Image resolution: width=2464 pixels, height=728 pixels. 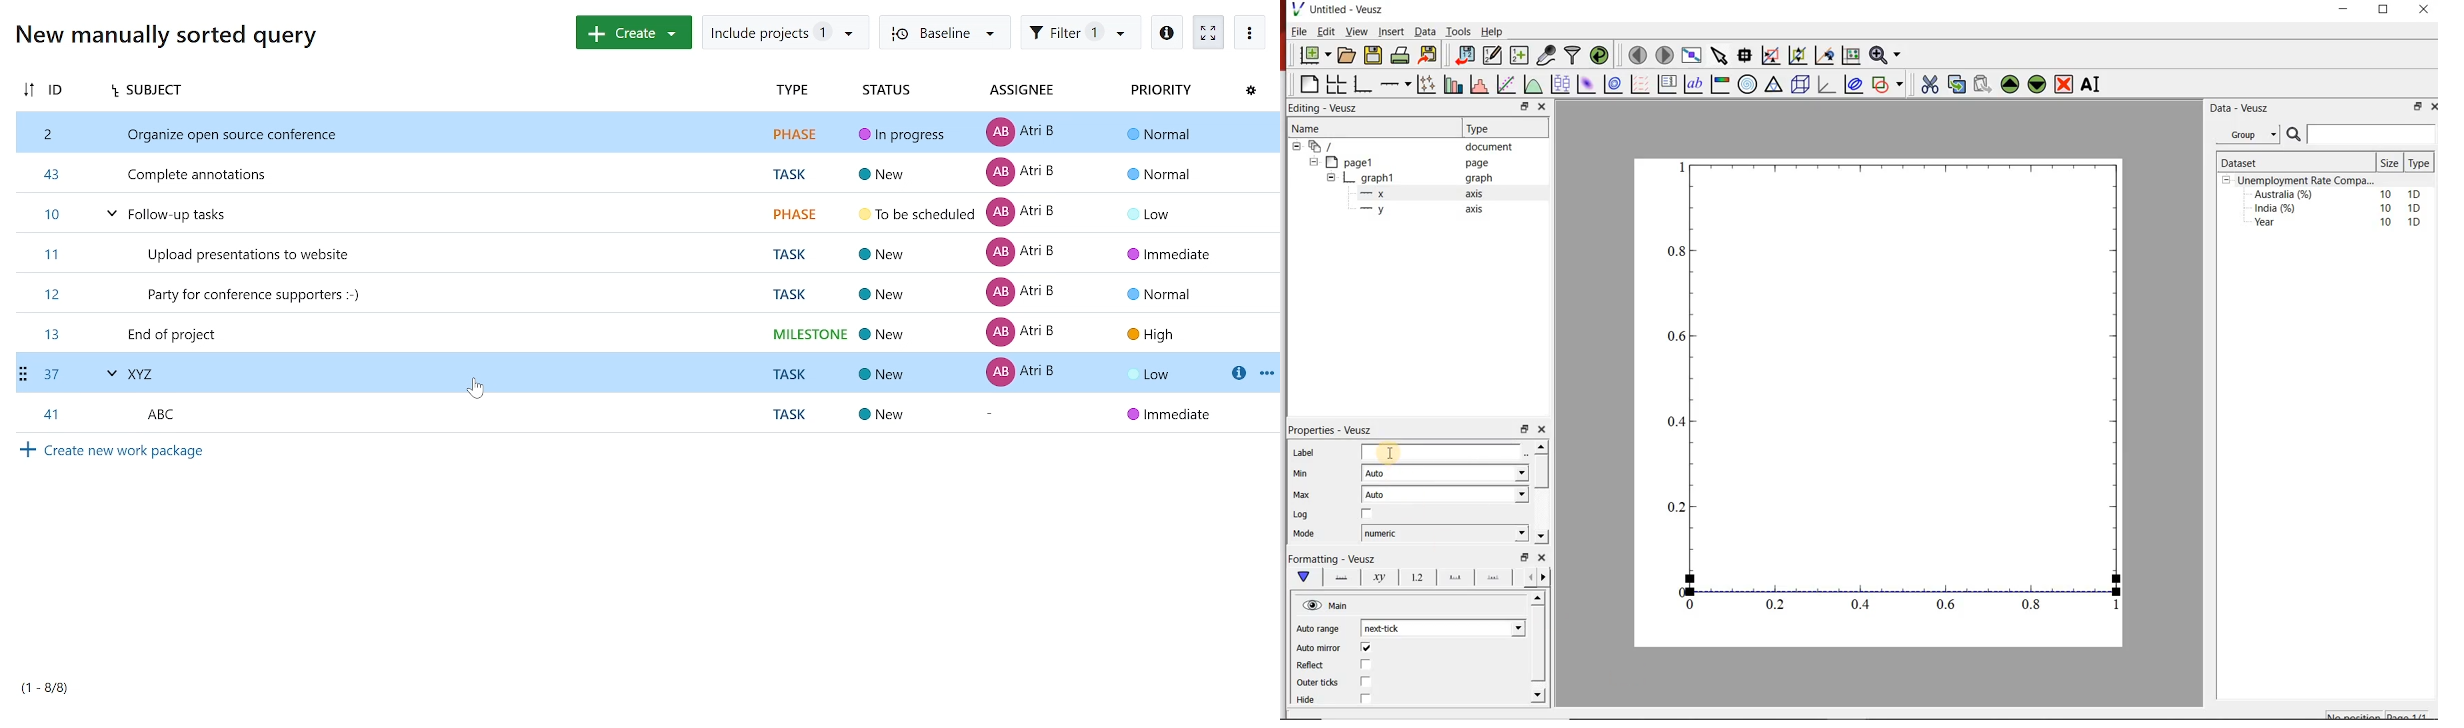 I want to click on blank page, so click(x=1308, y=83).